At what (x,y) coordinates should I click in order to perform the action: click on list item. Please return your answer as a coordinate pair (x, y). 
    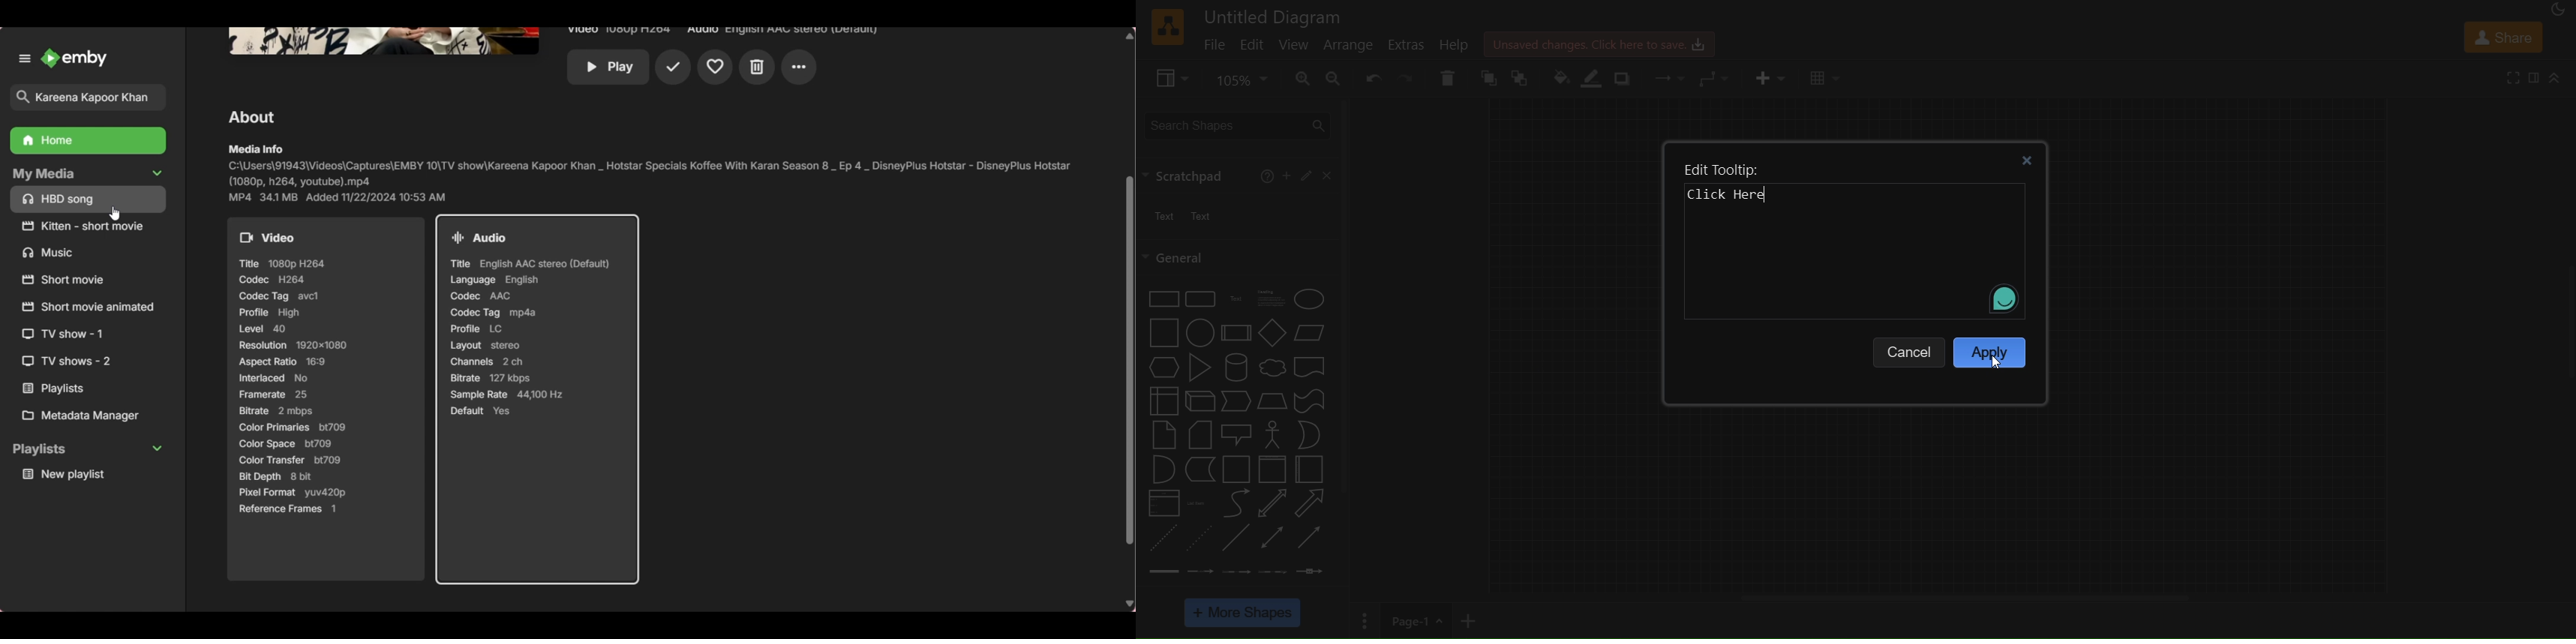
    Looking at the image, I should click on (1198, 503).